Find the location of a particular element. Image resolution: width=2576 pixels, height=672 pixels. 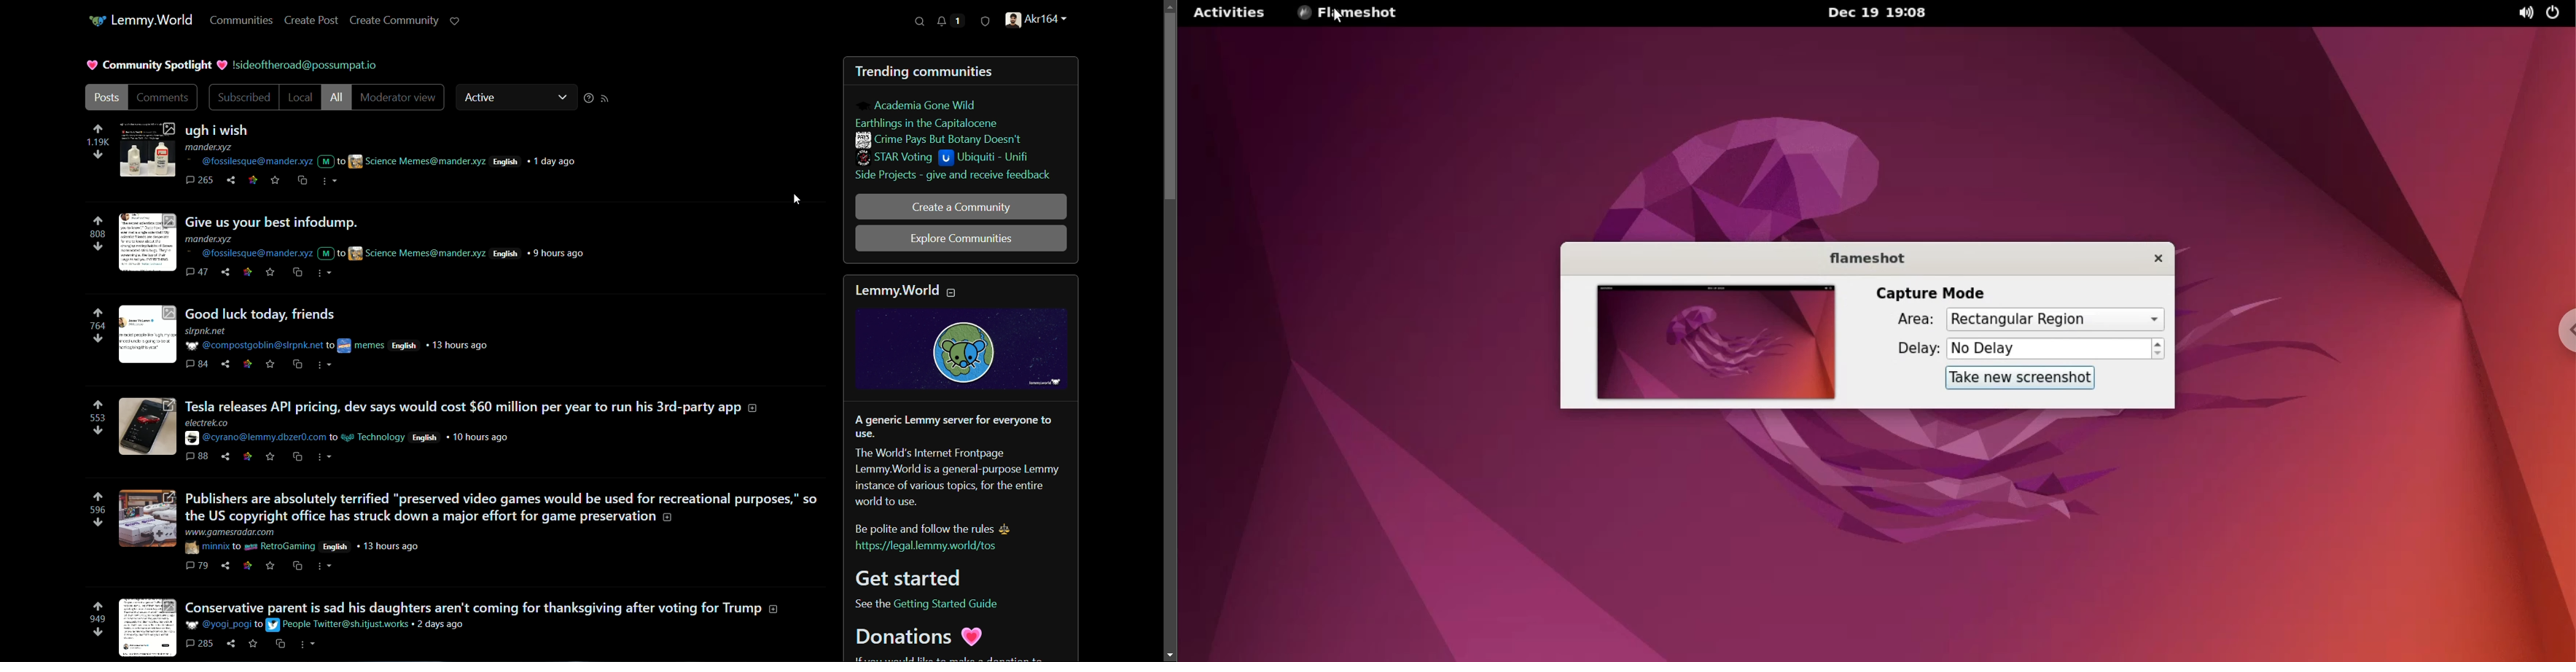

earthlings in the capitalocene is located at coordinates (931, 122).